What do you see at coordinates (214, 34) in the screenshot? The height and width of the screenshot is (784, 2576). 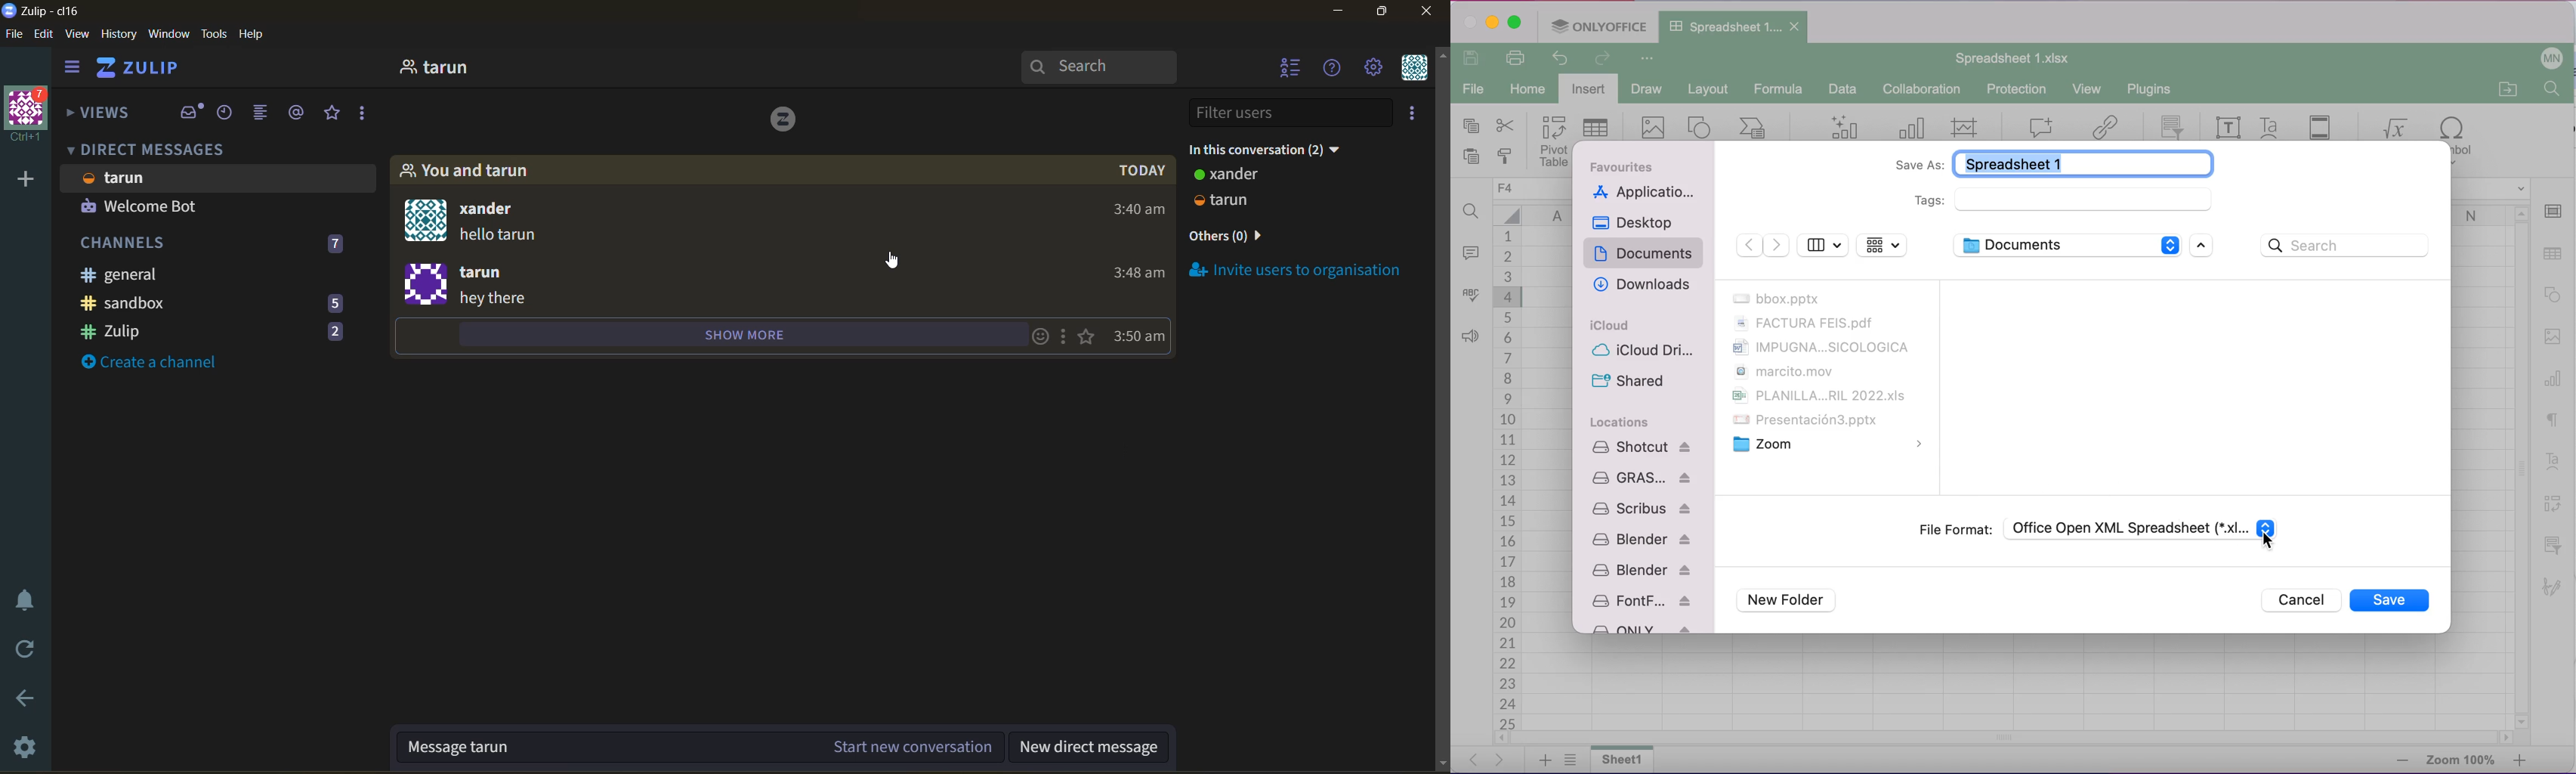 I see `tools` at bounding box center [214, 34].